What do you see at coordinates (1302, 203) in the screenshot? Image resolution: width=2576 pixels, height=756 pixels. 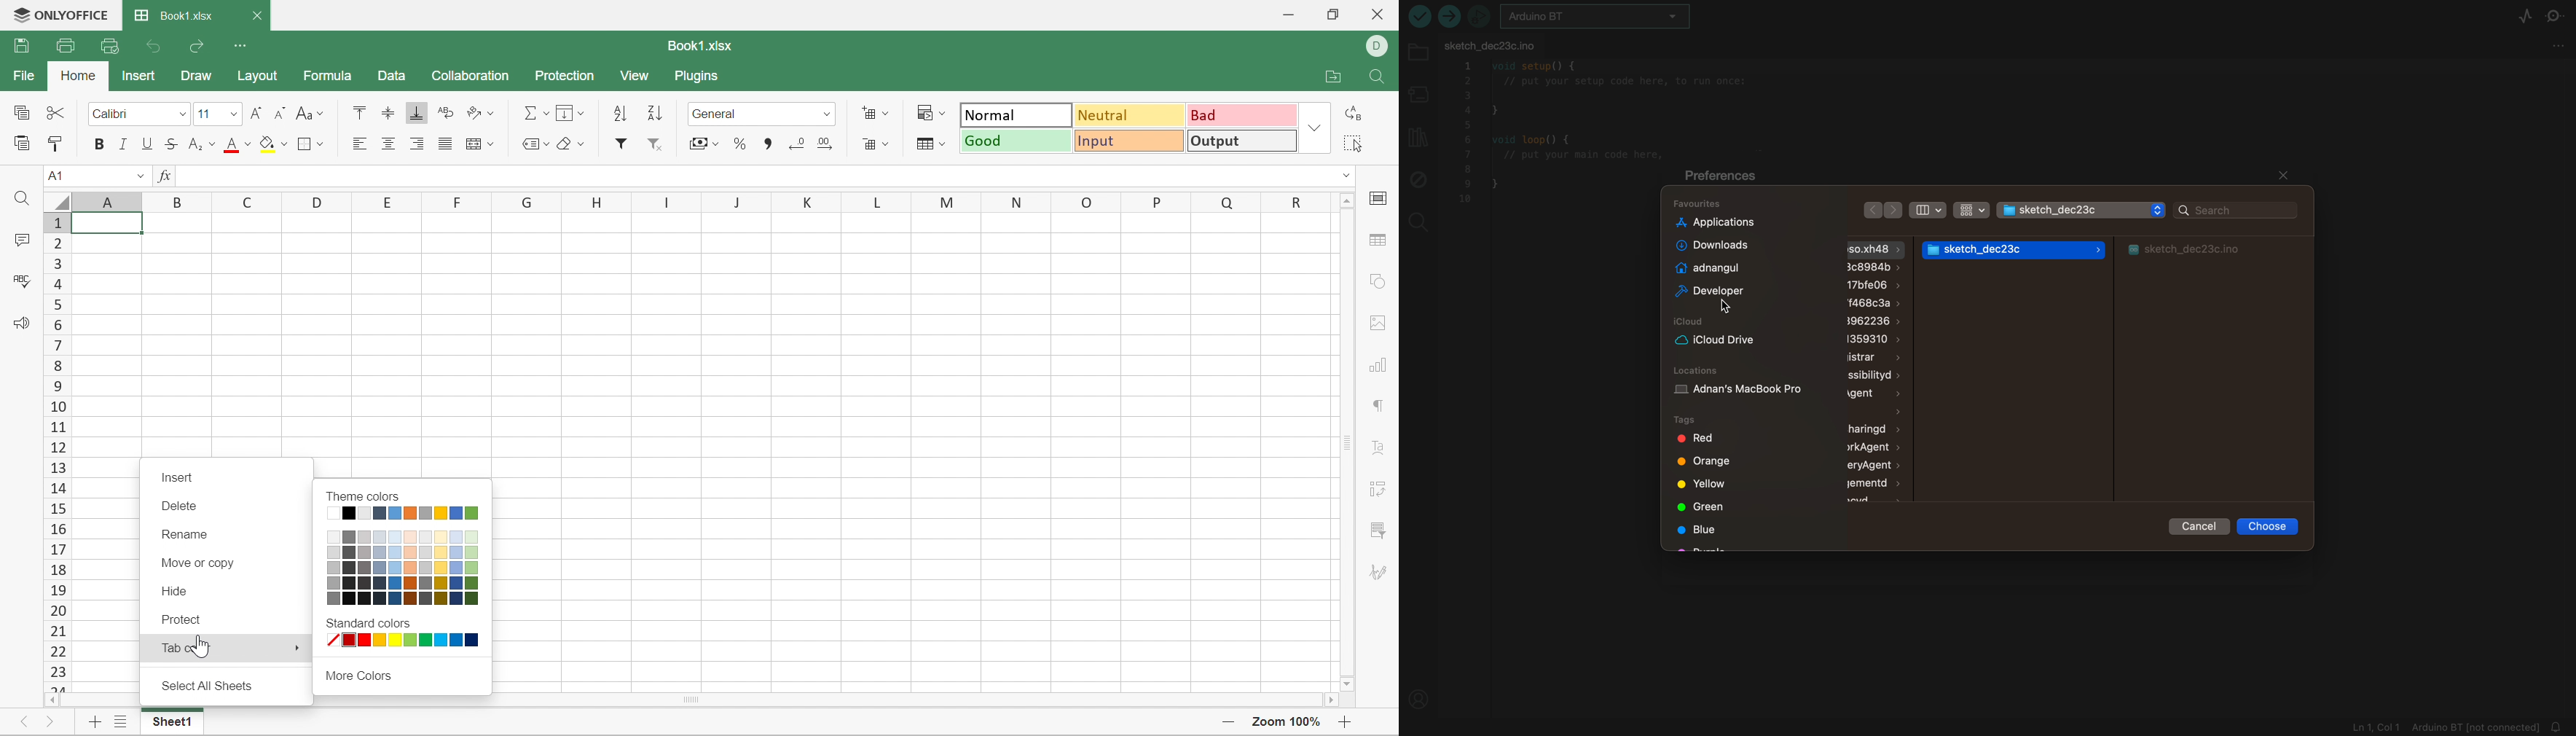 I see `R` at bounding box center [1302, 203].